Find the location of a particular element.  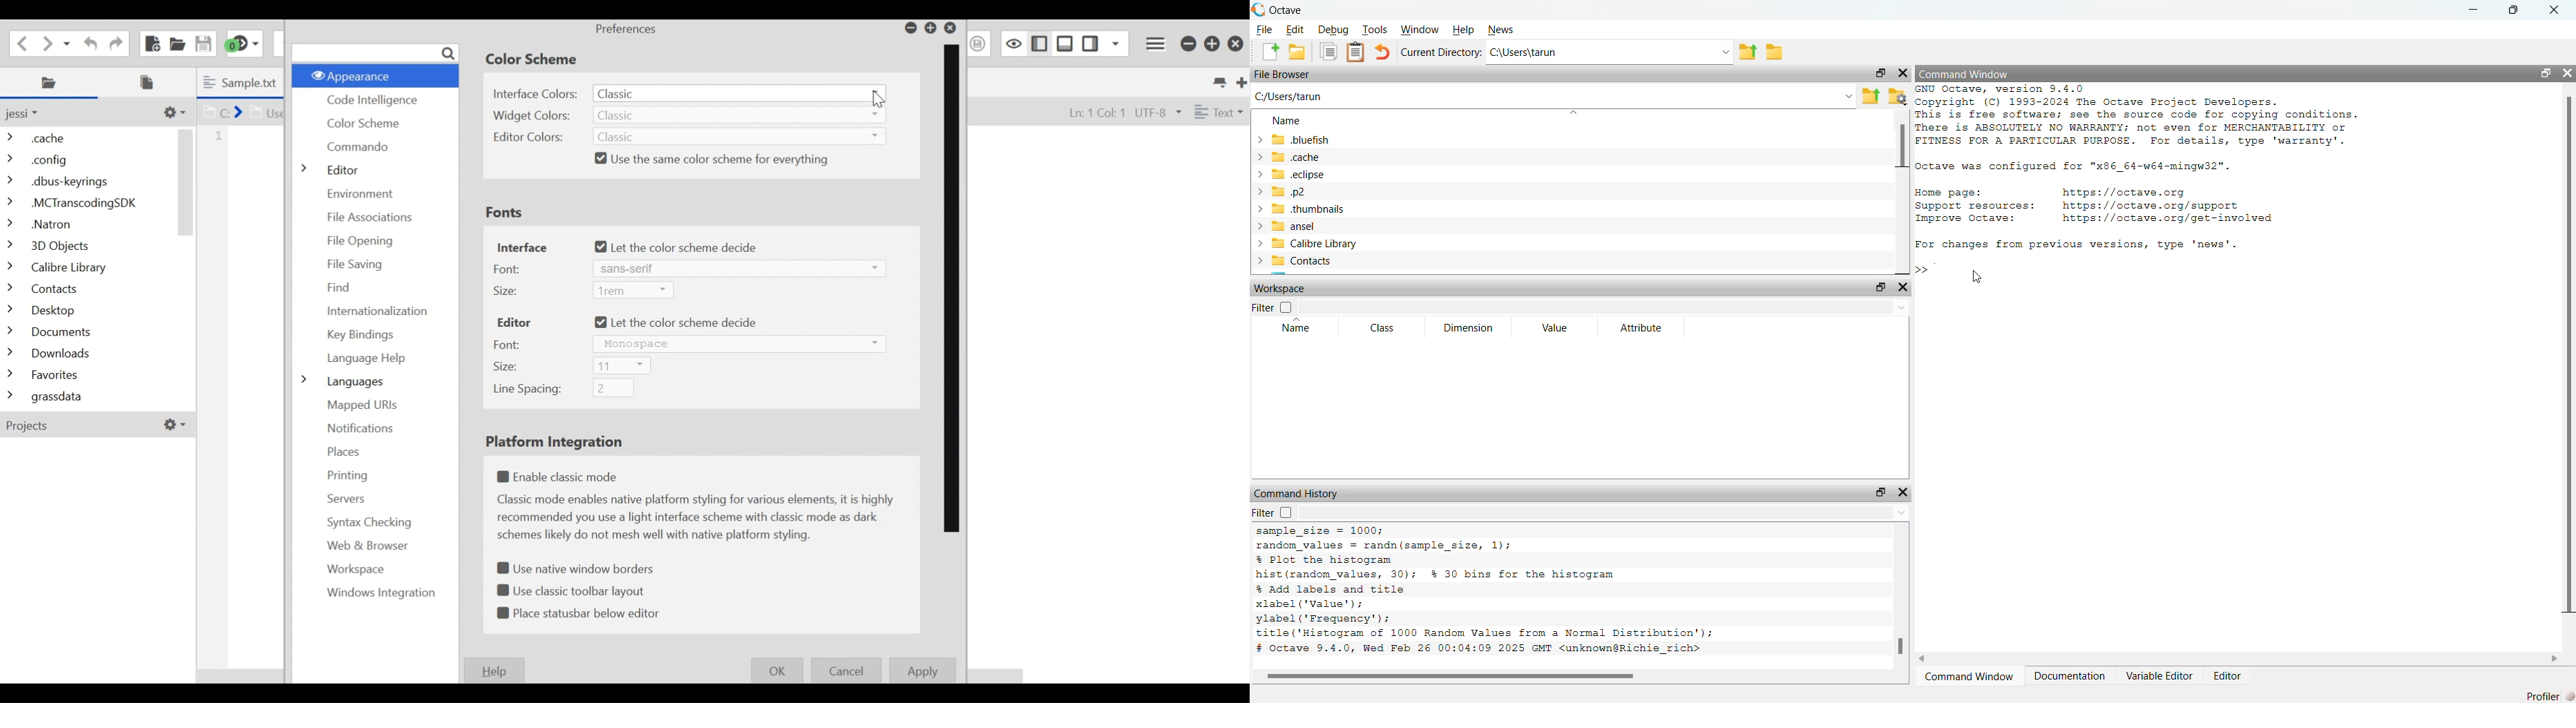

cursor is located at coordinates (1976, 276).